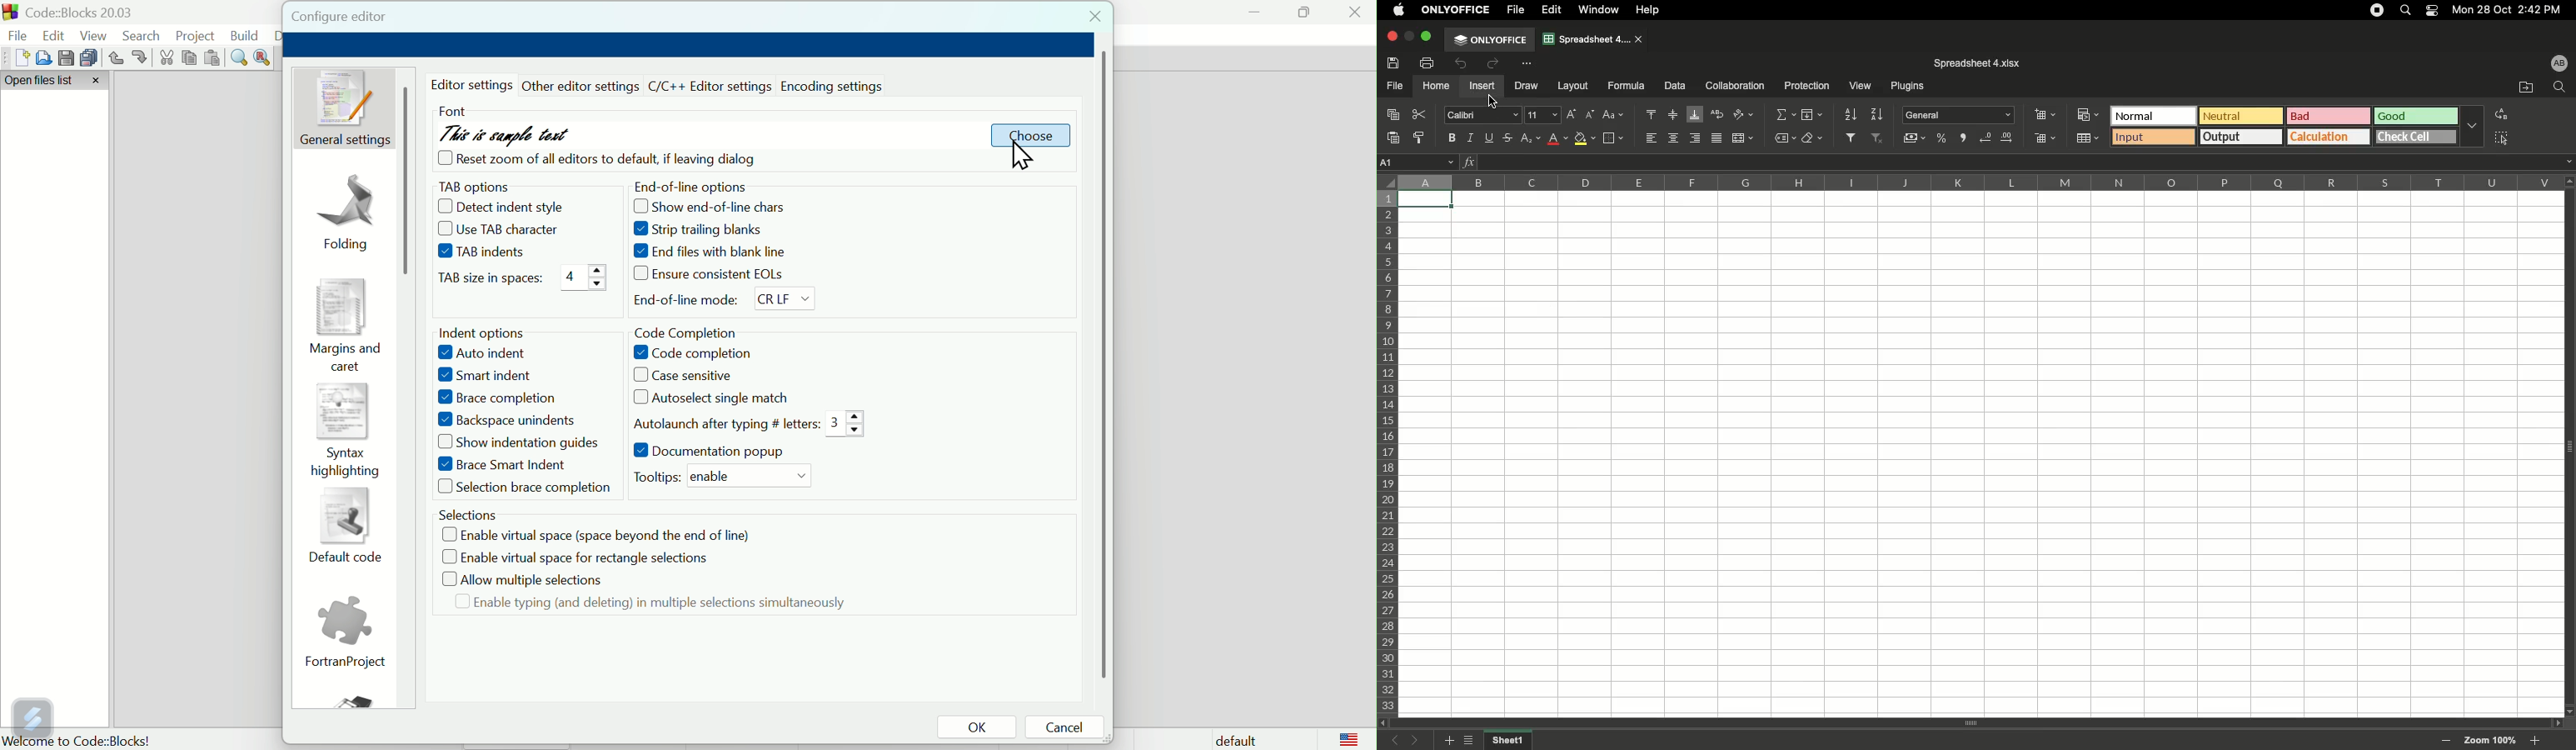  Describe the element at coordinates (1675, 115) in the screenshot. I see `Align middle` at that location.